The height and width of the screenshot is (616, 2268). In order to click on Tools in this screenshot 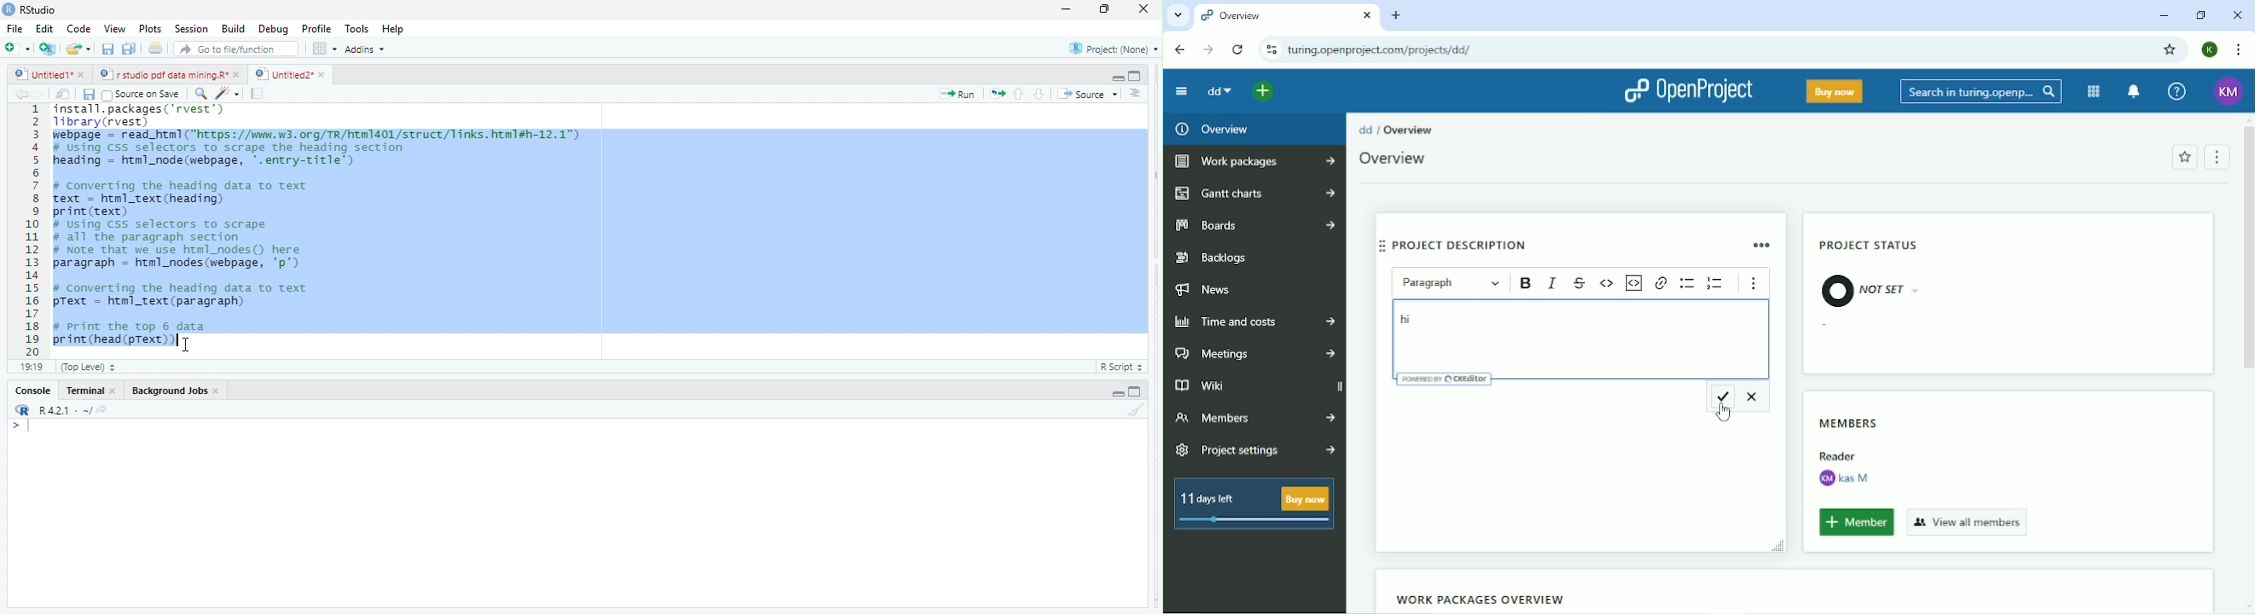, I will do `click(358, 28)`.